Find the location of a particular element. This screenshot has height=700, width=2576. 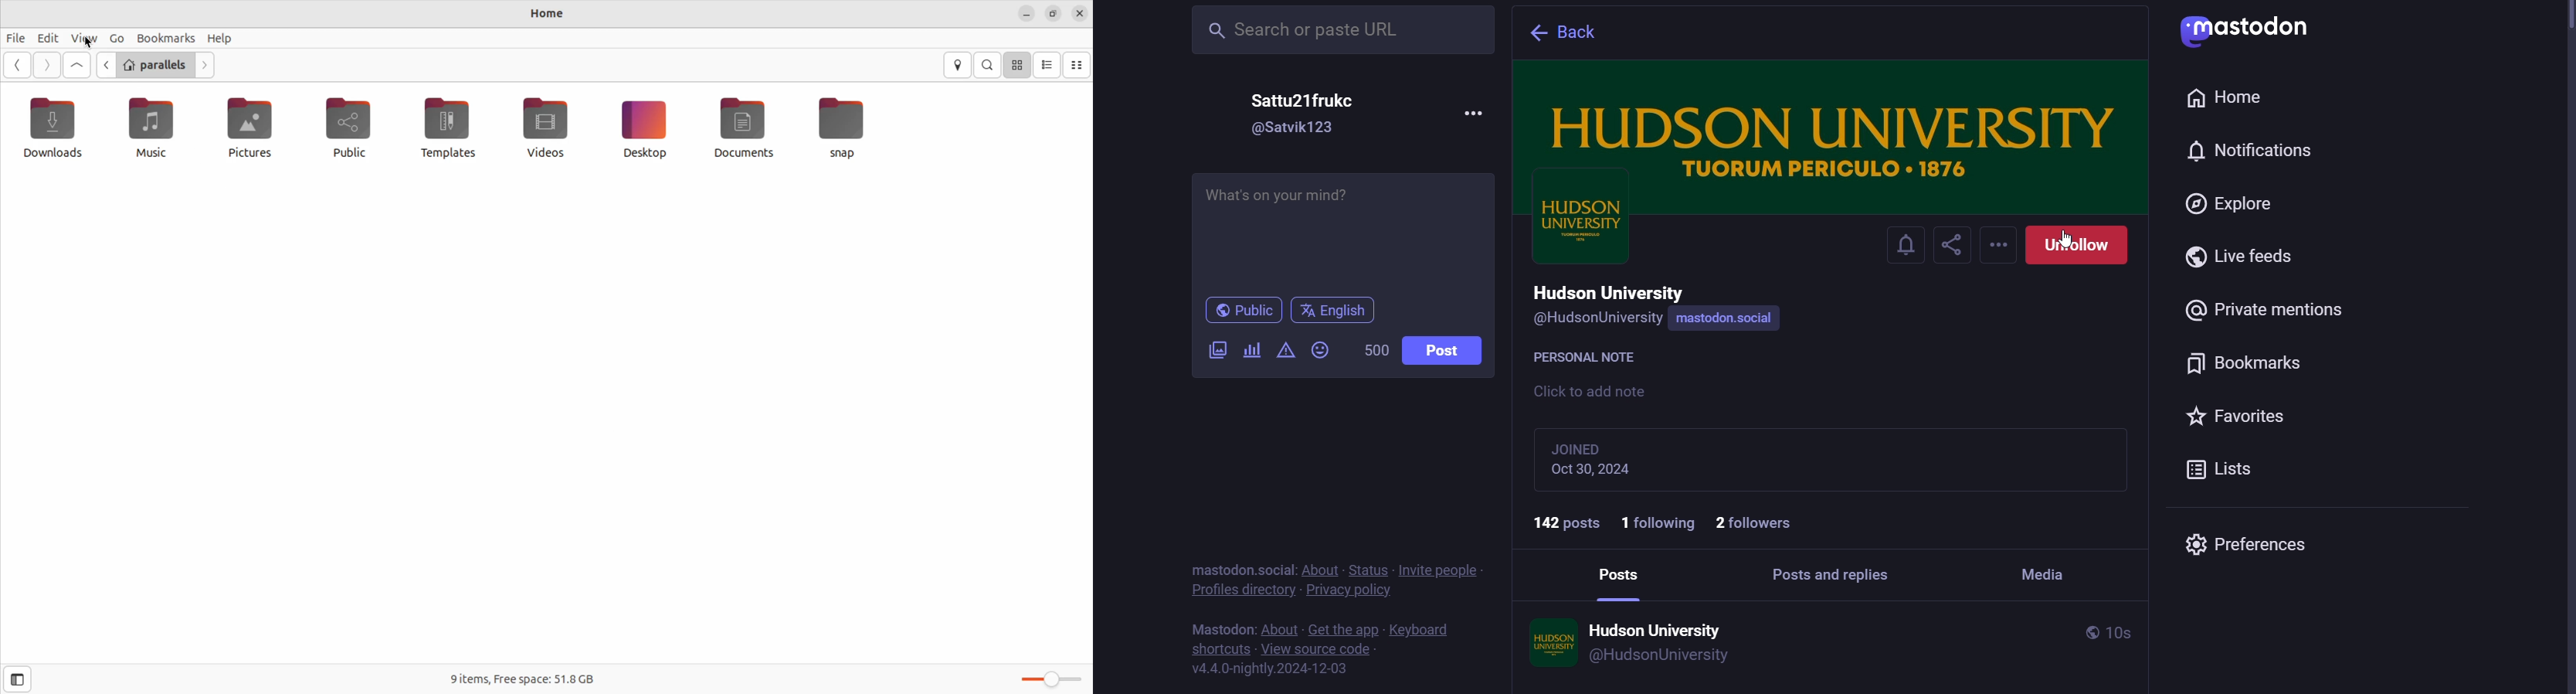

public is located at coordinates (1240, 311).